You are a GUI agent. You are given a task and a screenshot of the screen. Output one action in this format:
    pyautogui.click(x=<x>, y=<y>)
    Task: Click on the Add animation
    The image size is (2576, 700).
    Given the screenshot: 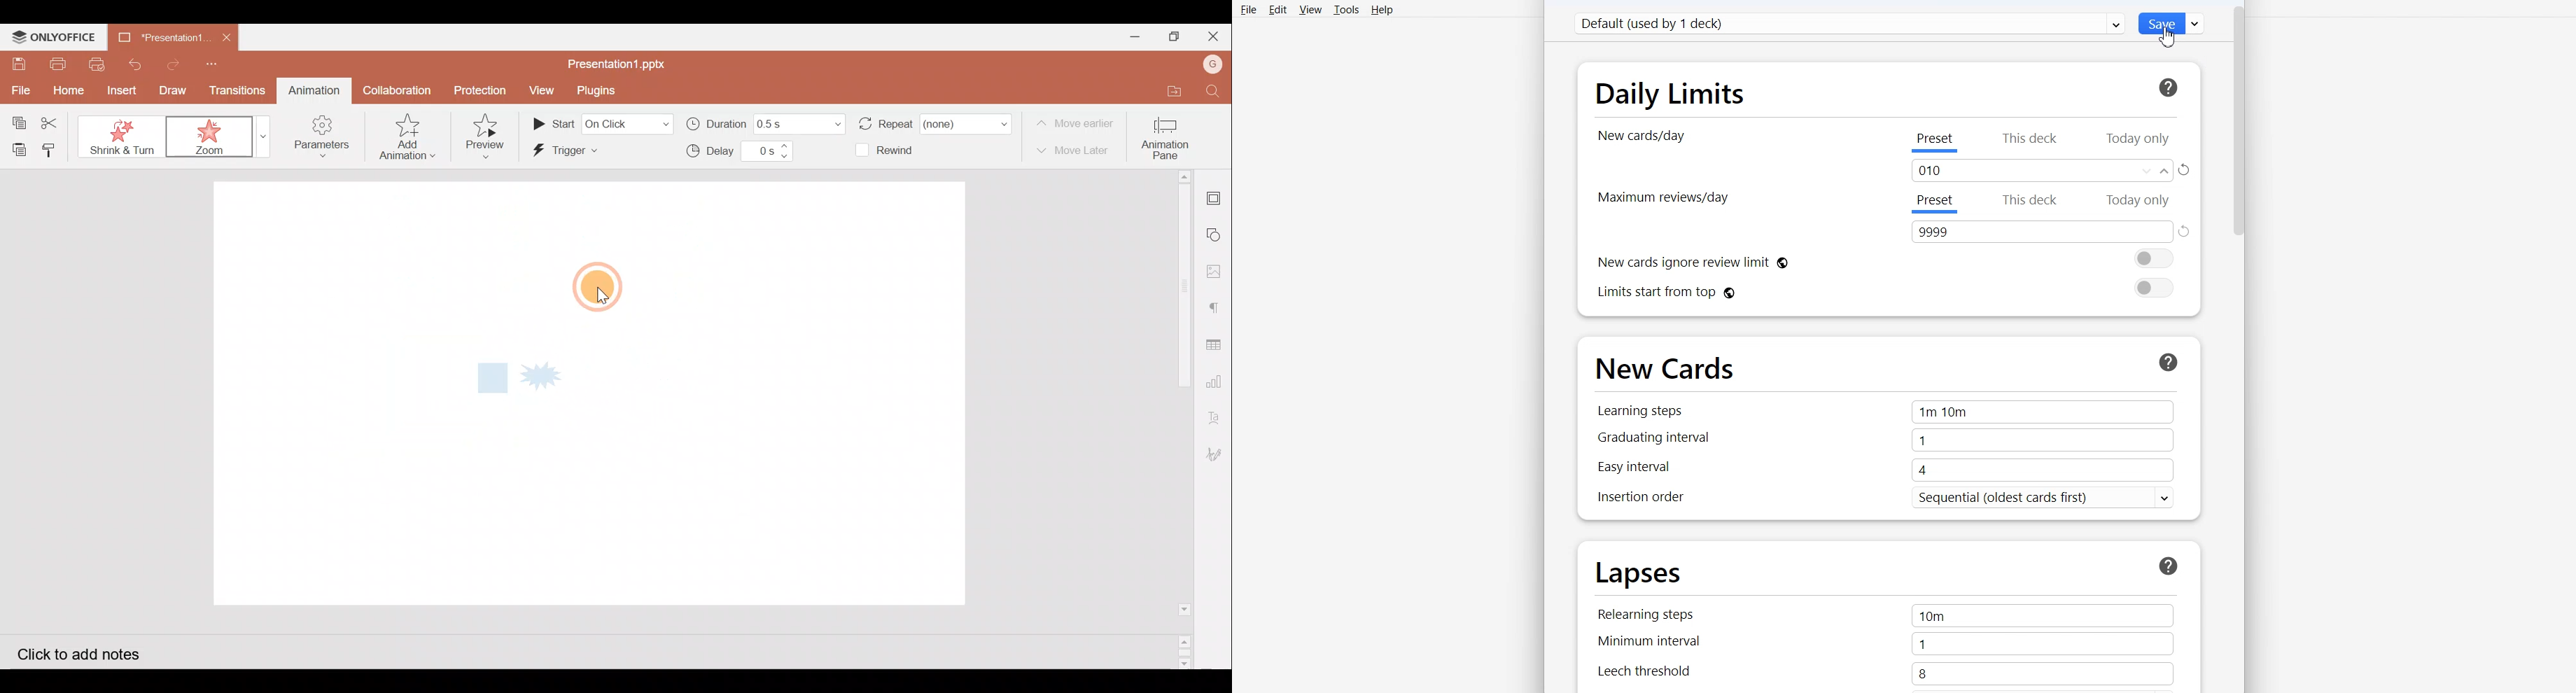 What is the action you would take?
    pyautogui.click(x=409, y=137)
    